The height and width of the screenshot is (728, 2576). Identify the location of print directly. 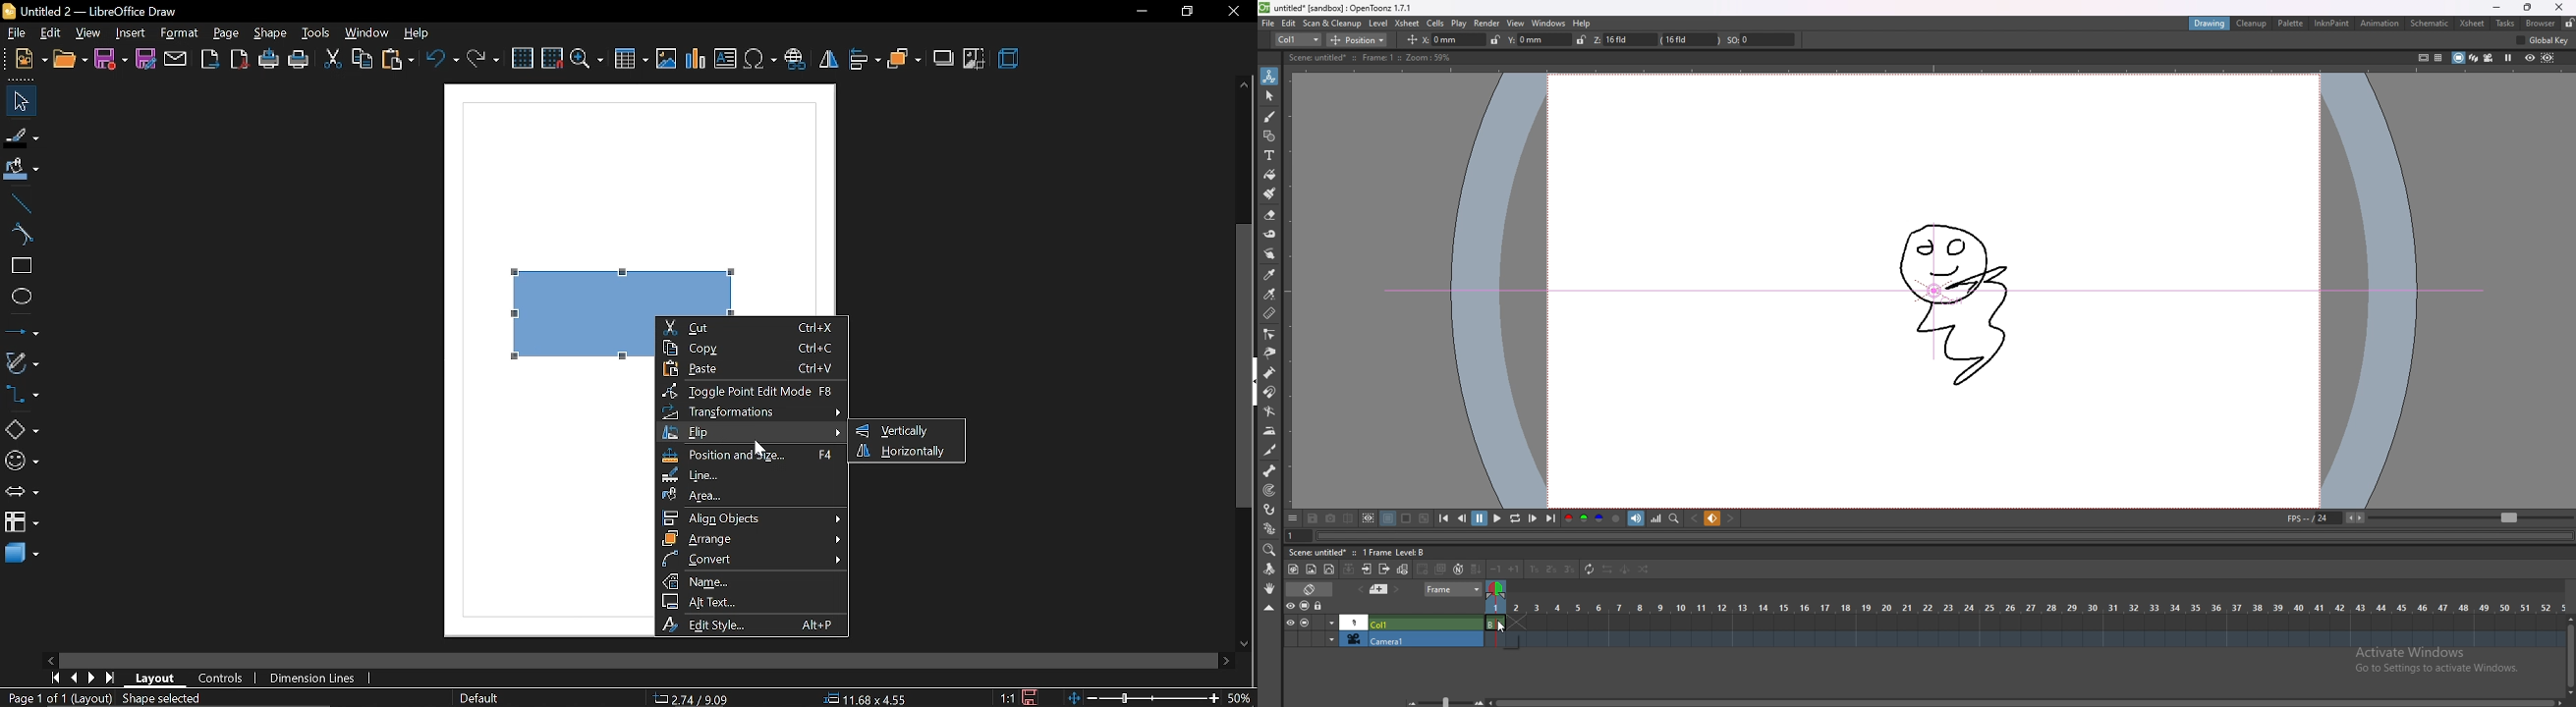
(269, 58).